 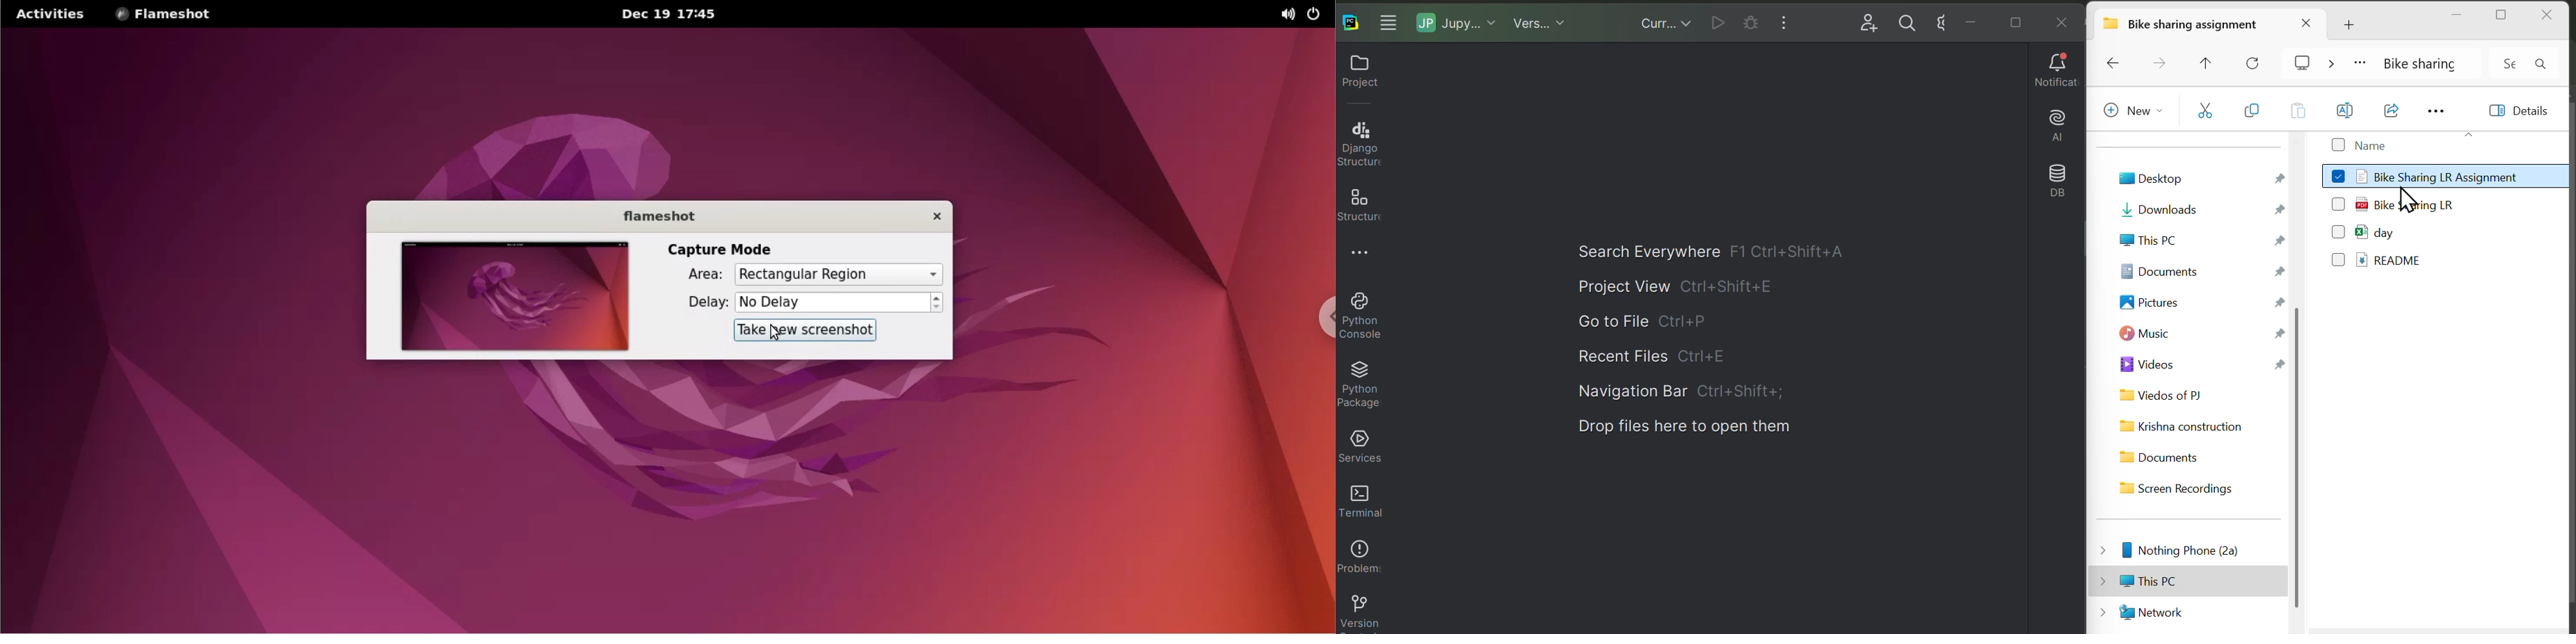 What do you see at coordinates (2177, 549) in the screenshot?
I see `Nothing of PJ` at bounding box center [2177, 549].